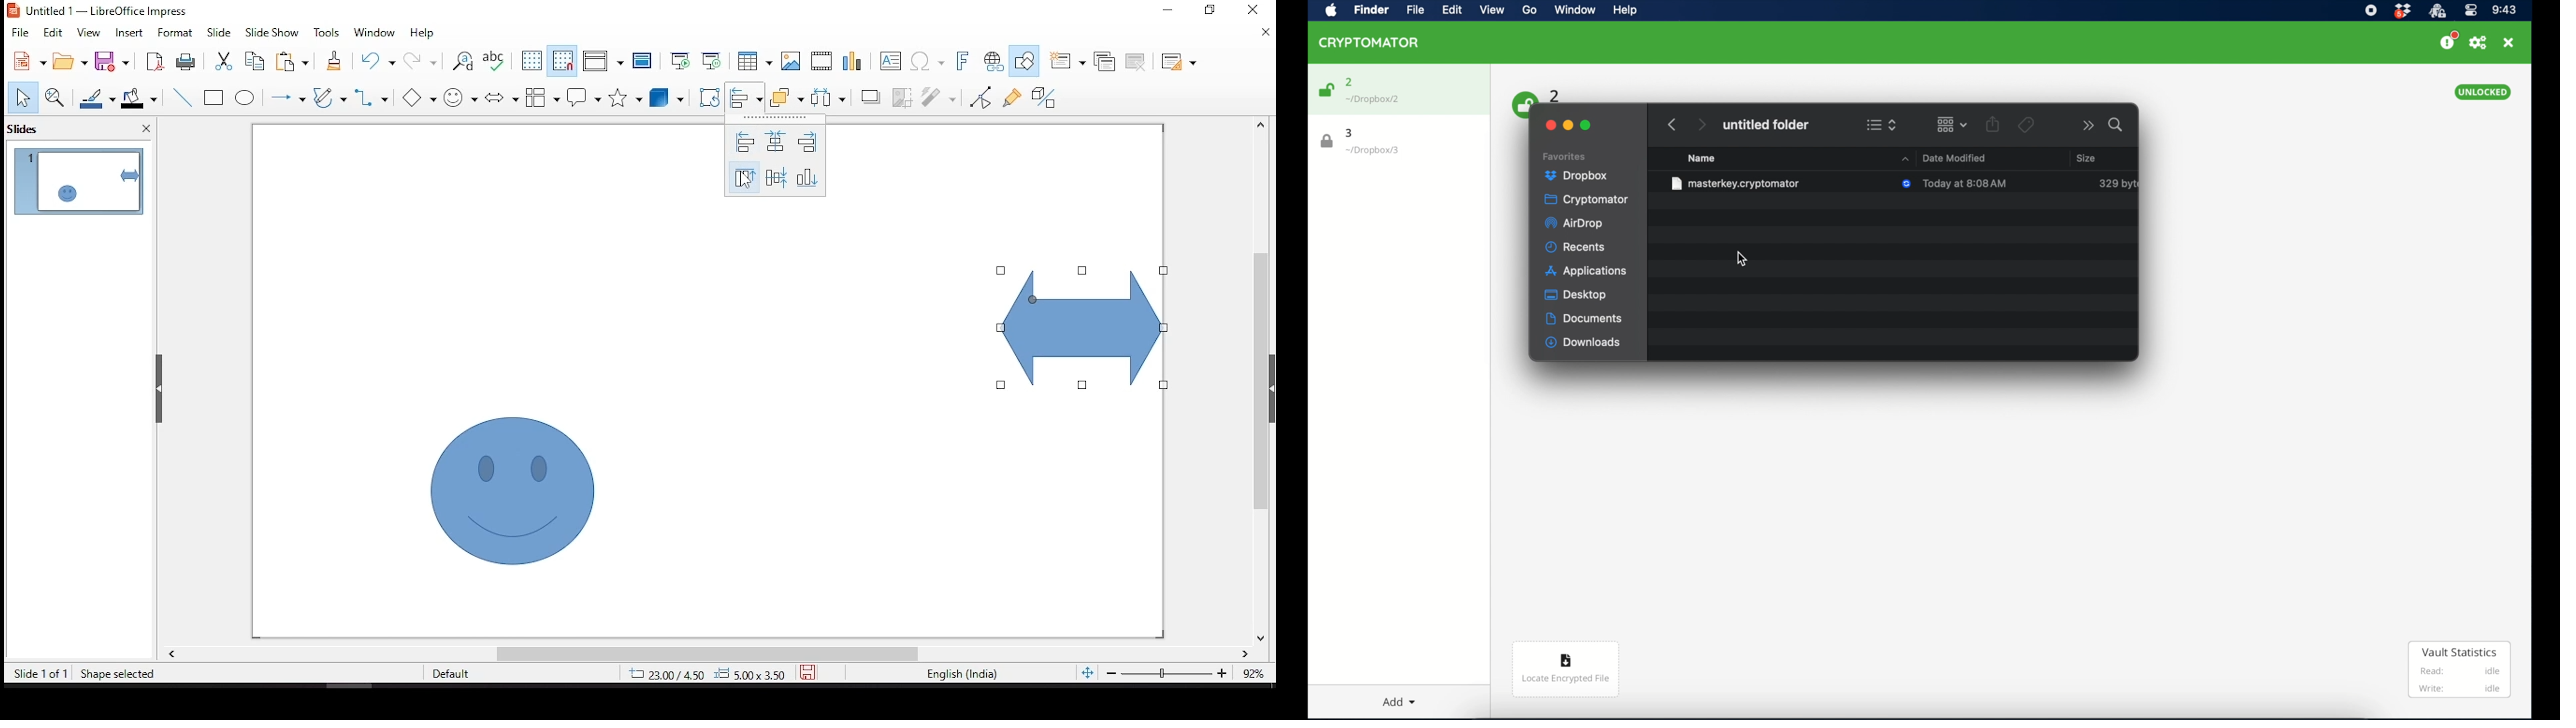  What do you see at coordinates (219, 32) in the screenshot?
I see `slide` at bounding box center [219, 32].